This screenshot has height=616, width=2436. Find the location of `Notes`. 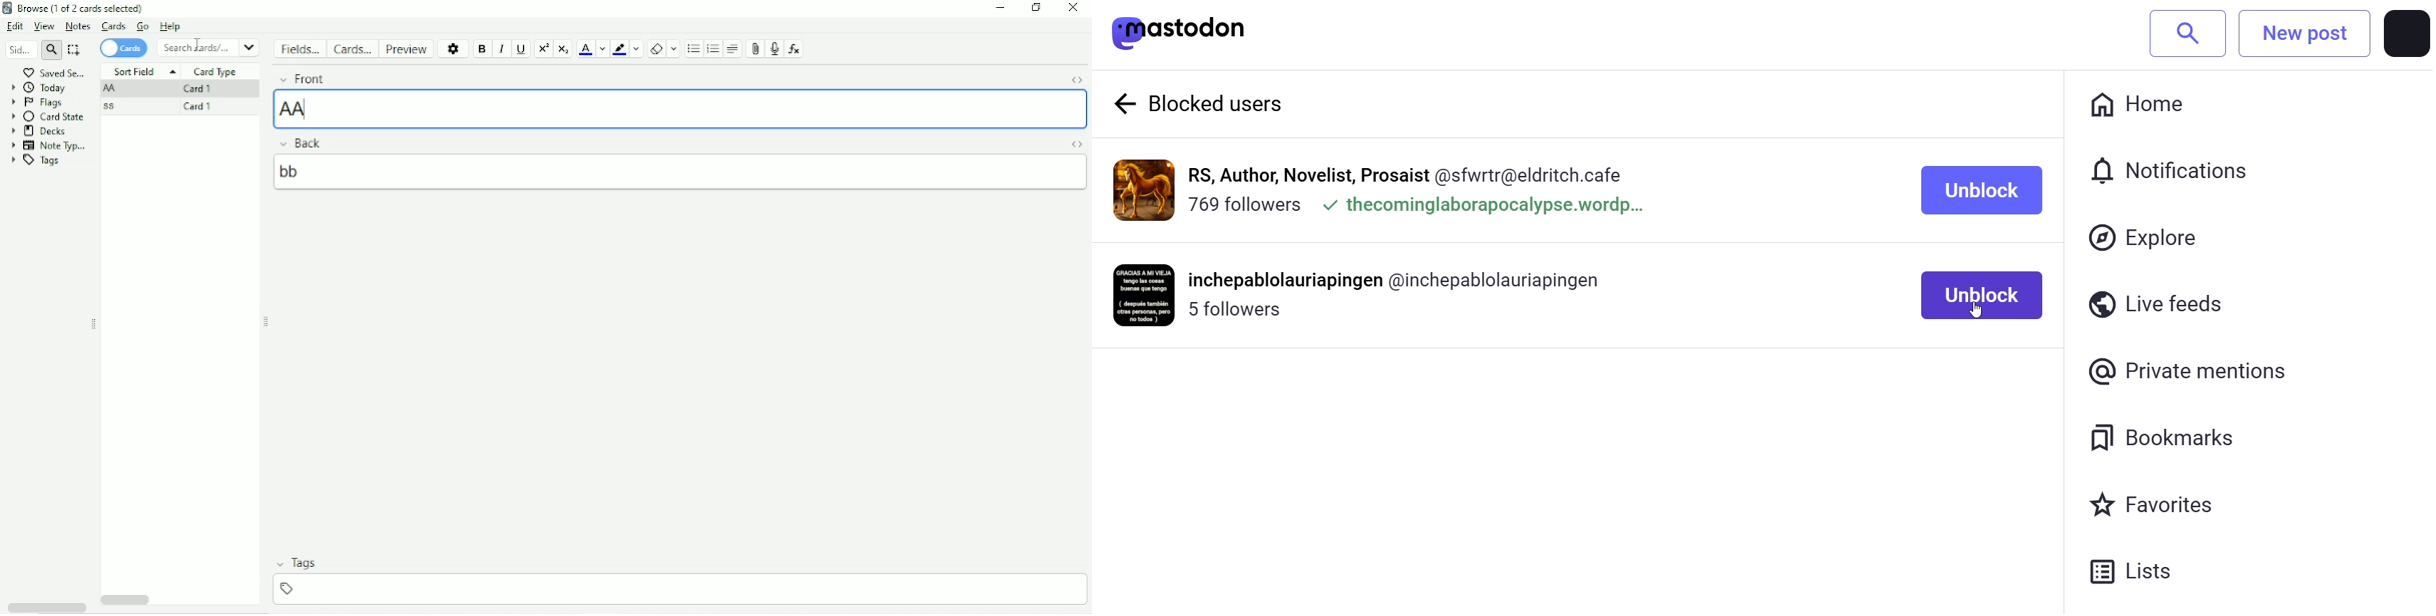

Notes is located at coordinates (78, 26).